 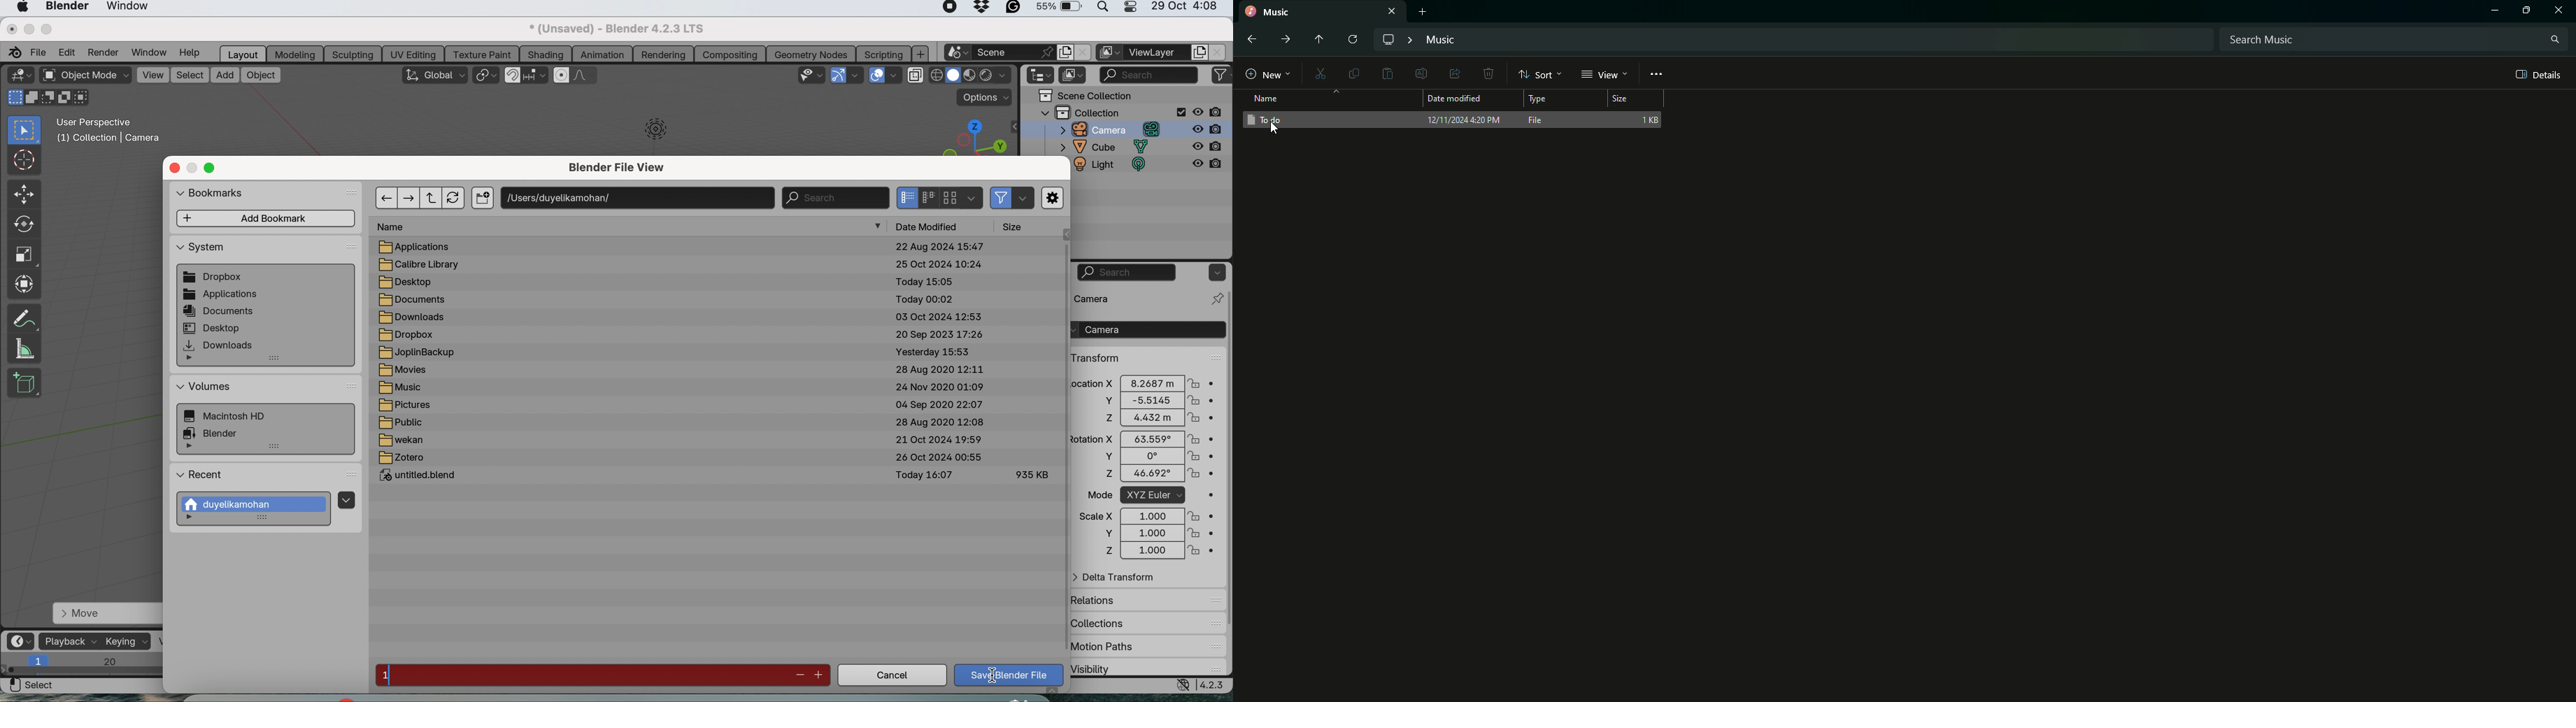 I want to click on Size, so click(x=1635, y=97).